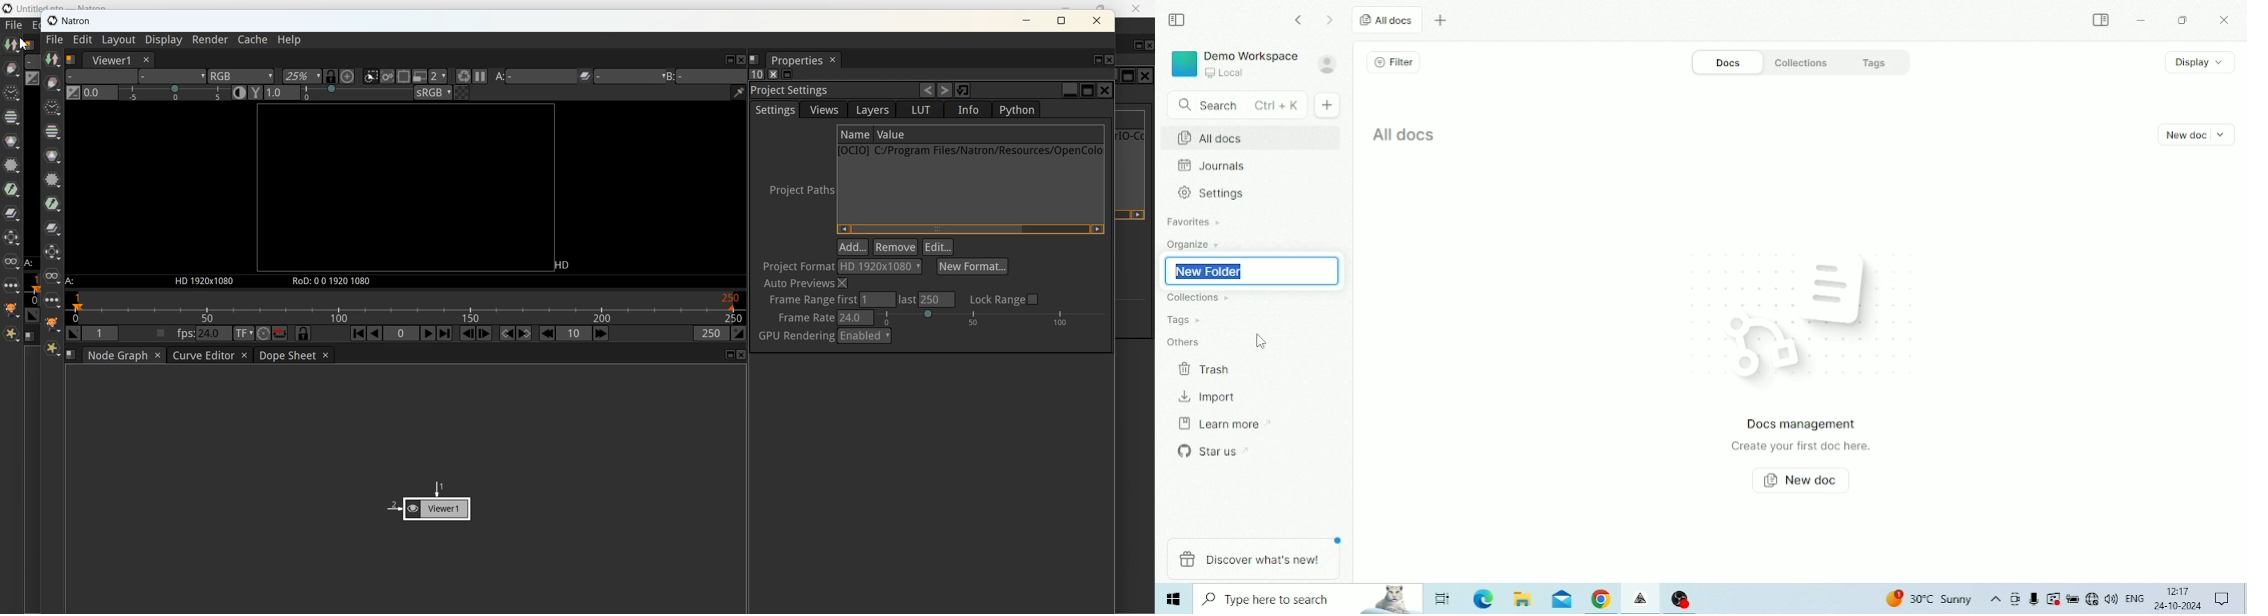 This screenshot has width=2268, height=616. Describe the element at coordinates (2141, 21) in the screenshot. I see `Minimize` at that location.